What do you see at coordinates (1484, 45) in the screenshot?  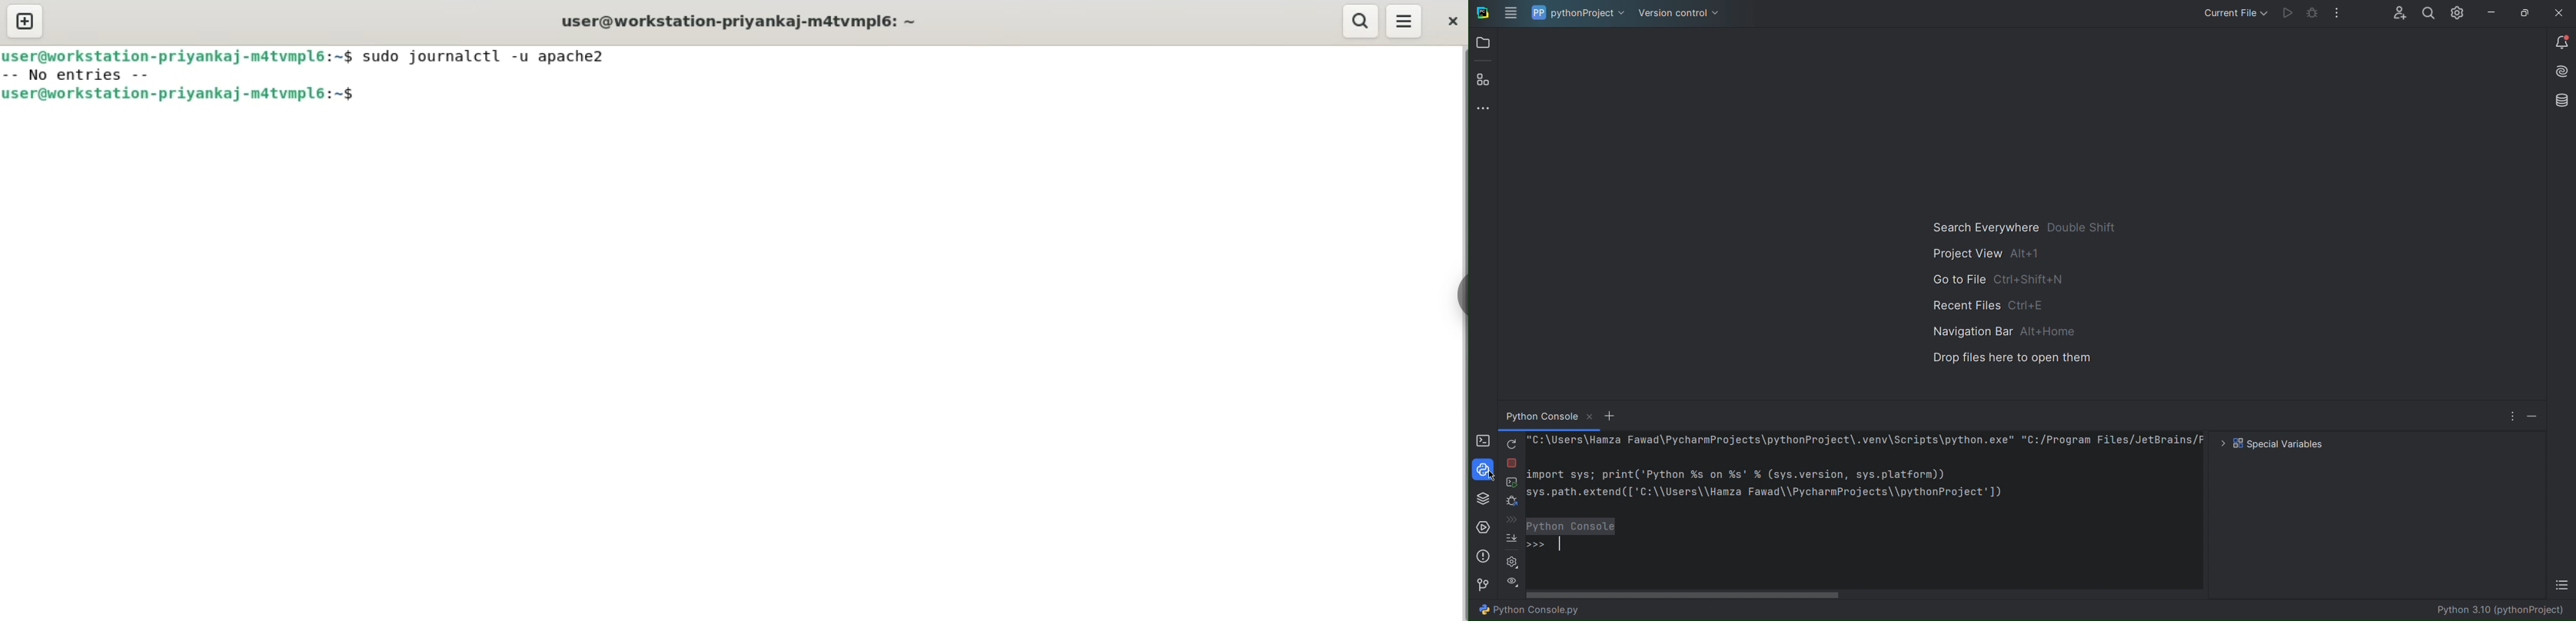 I see `Open` at bounding box center [1484, 45].